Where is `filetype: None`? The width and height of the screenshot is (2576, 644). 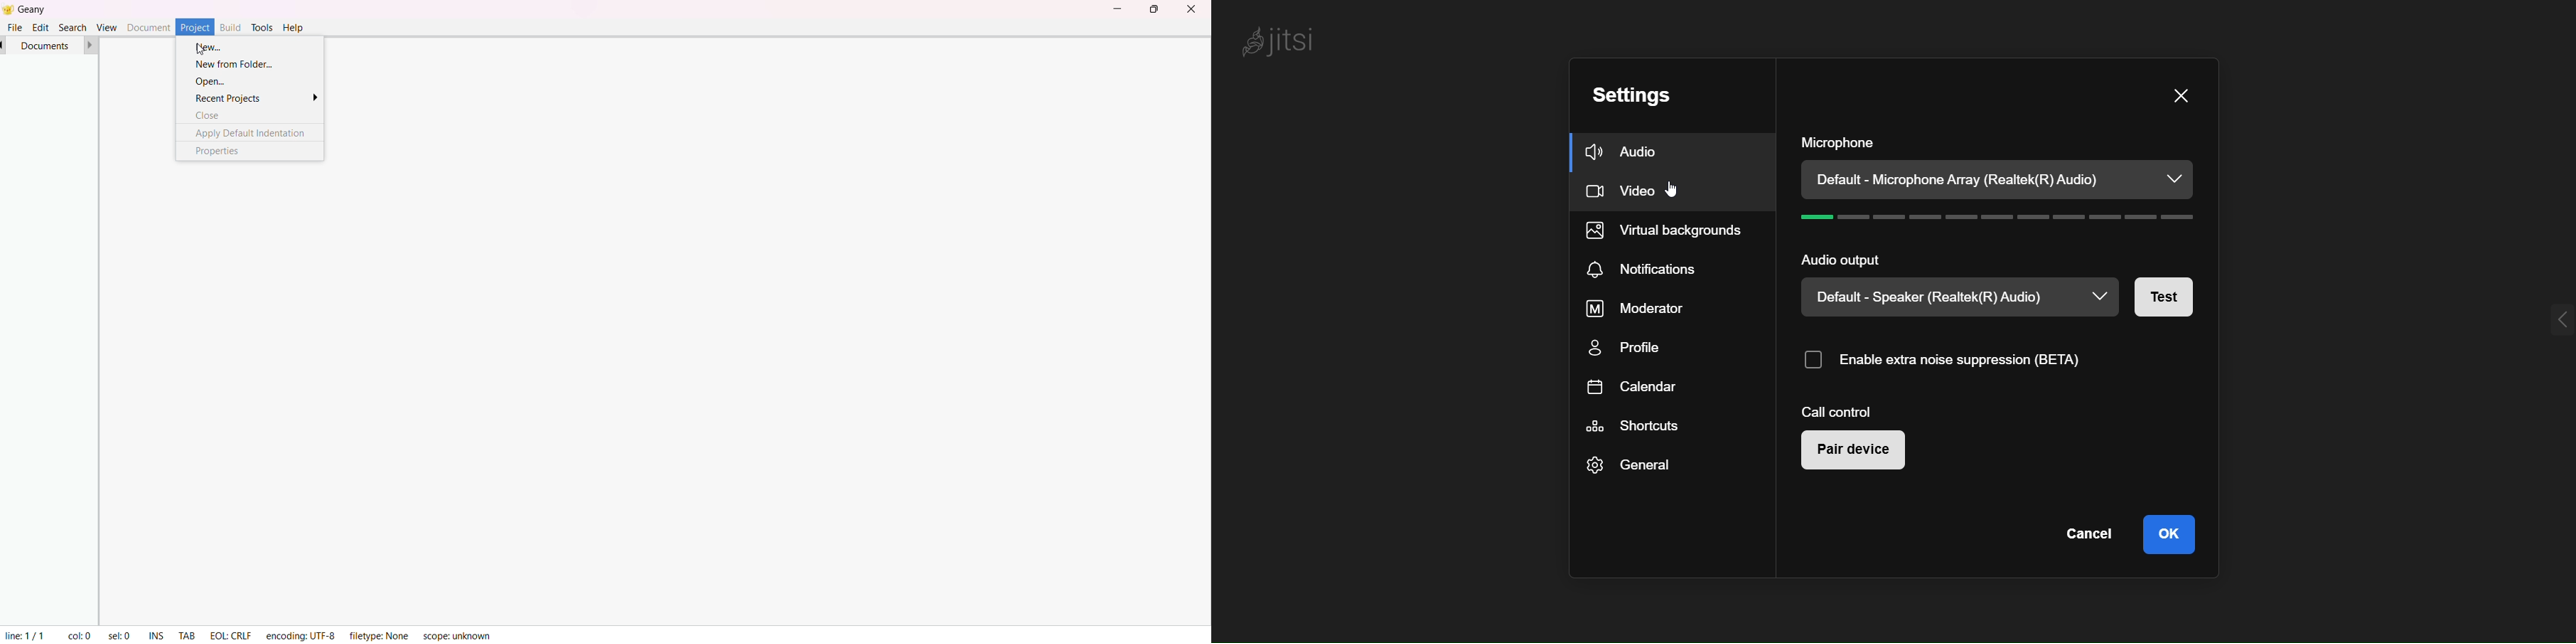 filetype: None is located at coordinates (377, 634).